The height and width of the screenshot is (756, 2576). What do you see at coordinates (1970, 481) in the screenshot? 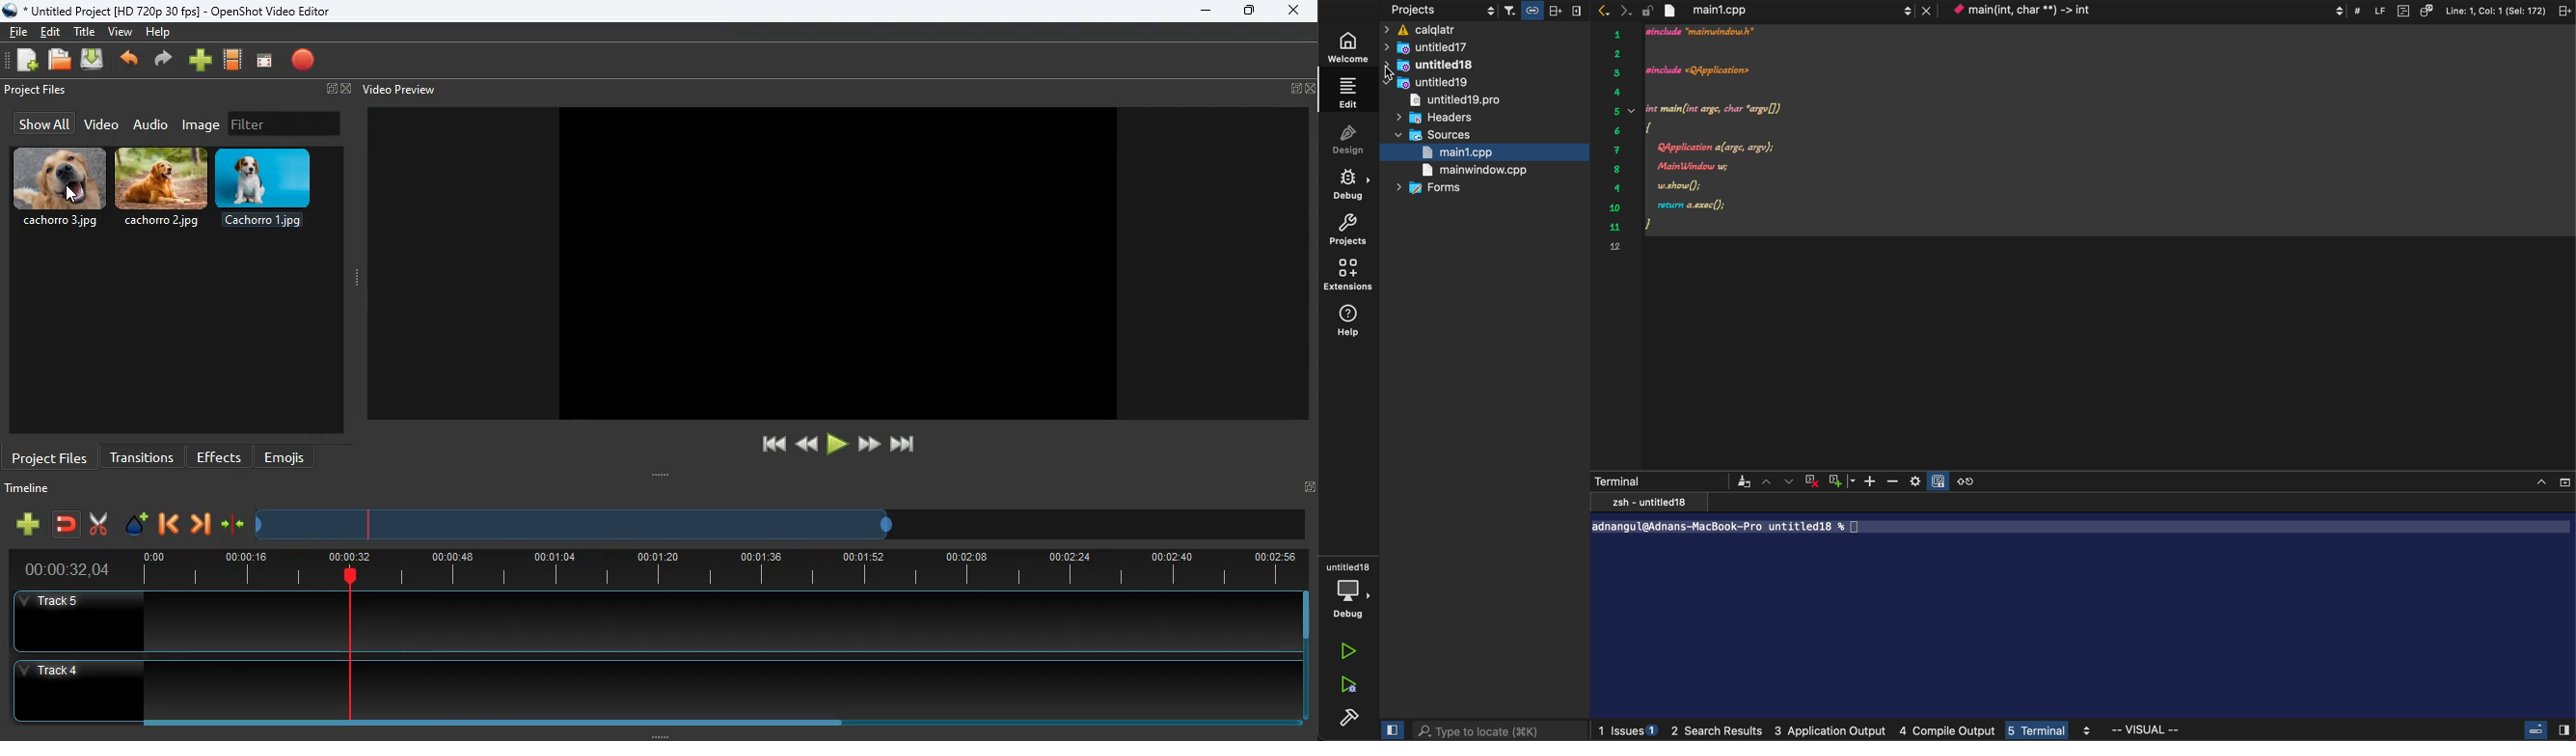
I see `reset` at bounding box center [1970, 481].